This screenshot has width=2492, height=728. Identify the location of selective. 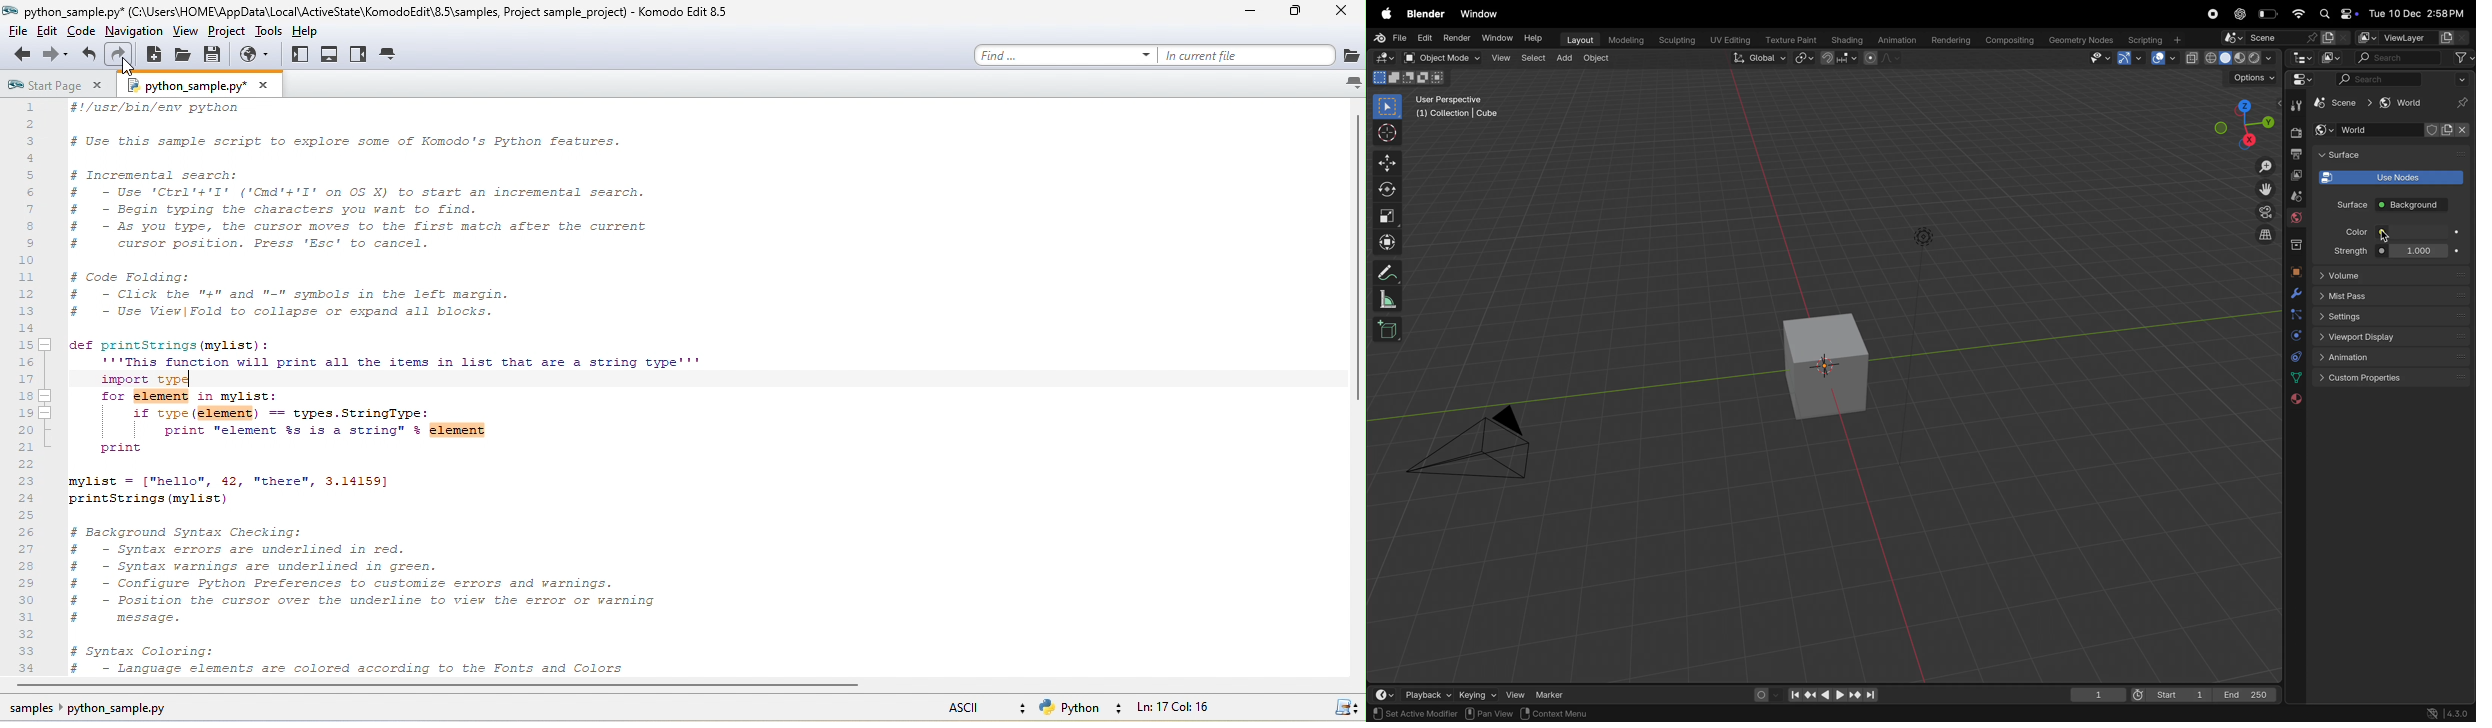
(1388, 106).